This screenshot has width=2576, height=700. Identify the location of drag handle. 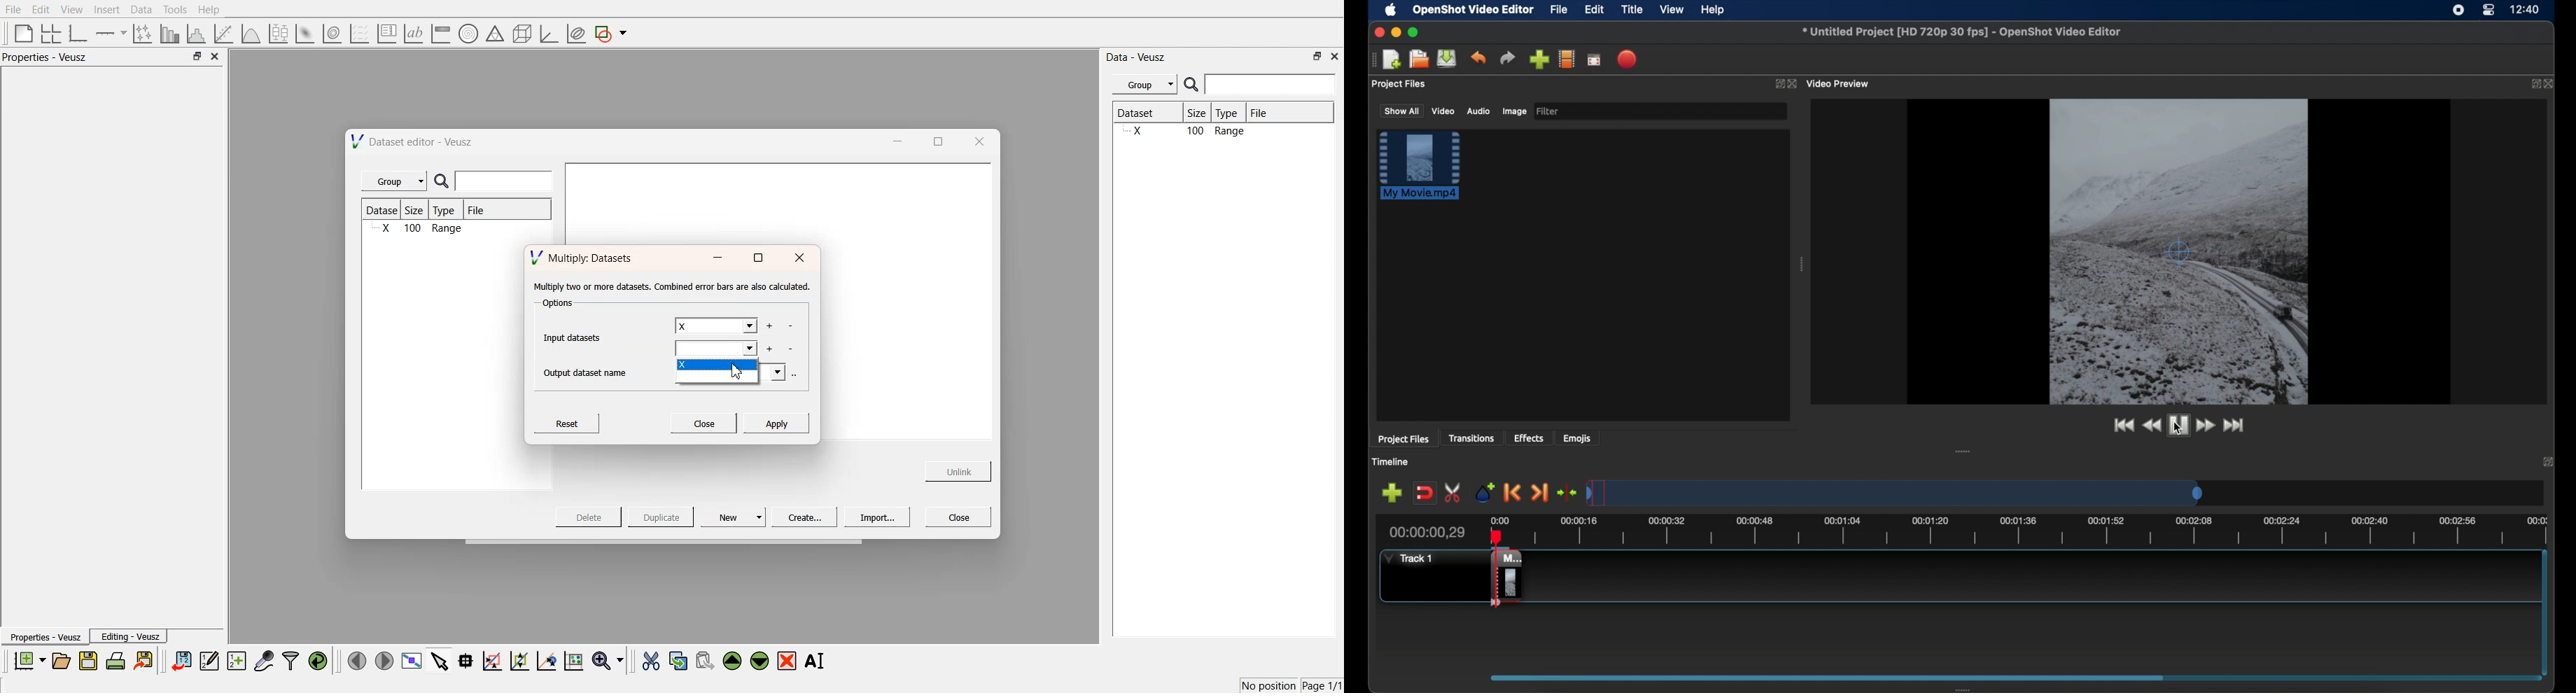
(1802, 266).